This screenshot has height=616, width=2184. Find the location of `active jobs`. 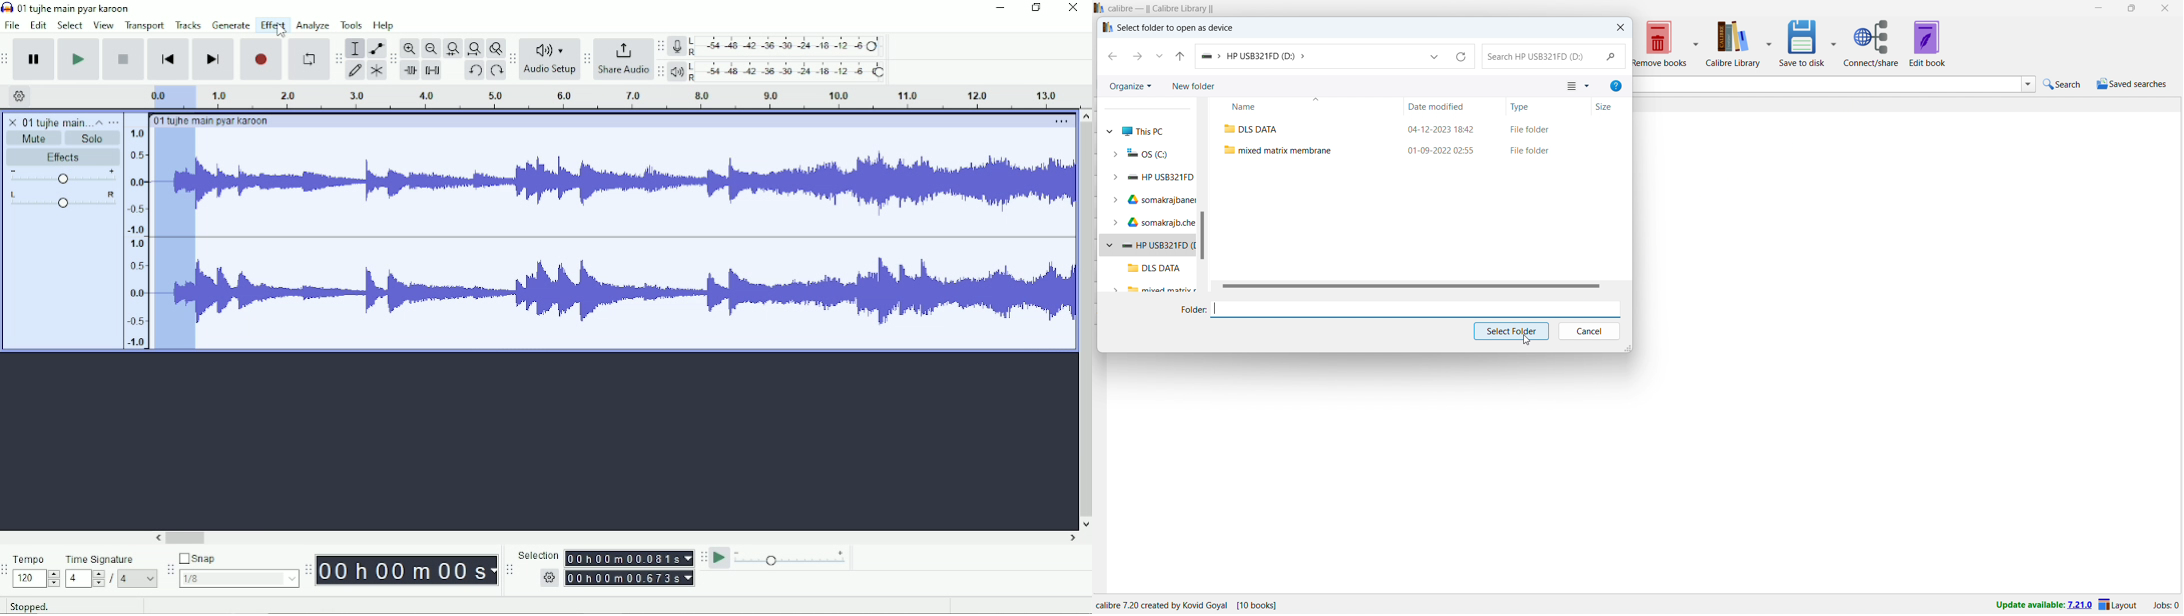

active jobs is located at coordinates (2166, 605).